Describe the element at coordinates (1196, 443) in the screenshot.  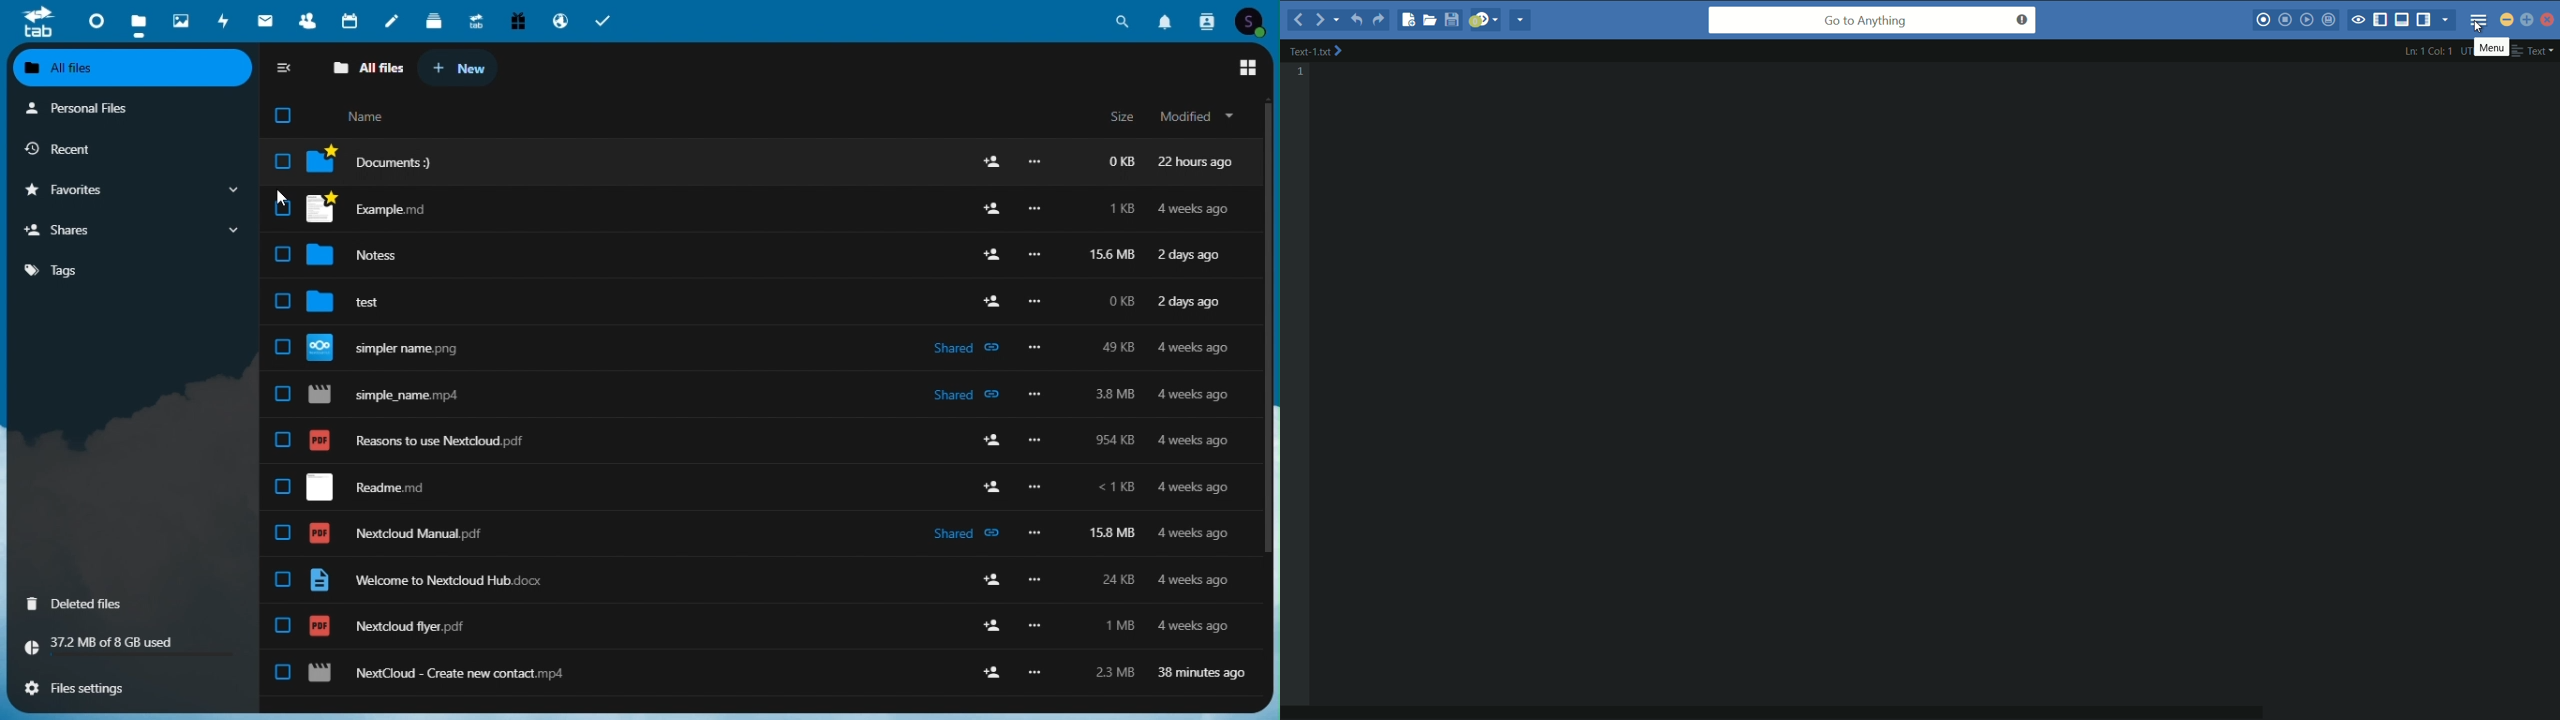
I see `4 weeks ago` at that location.